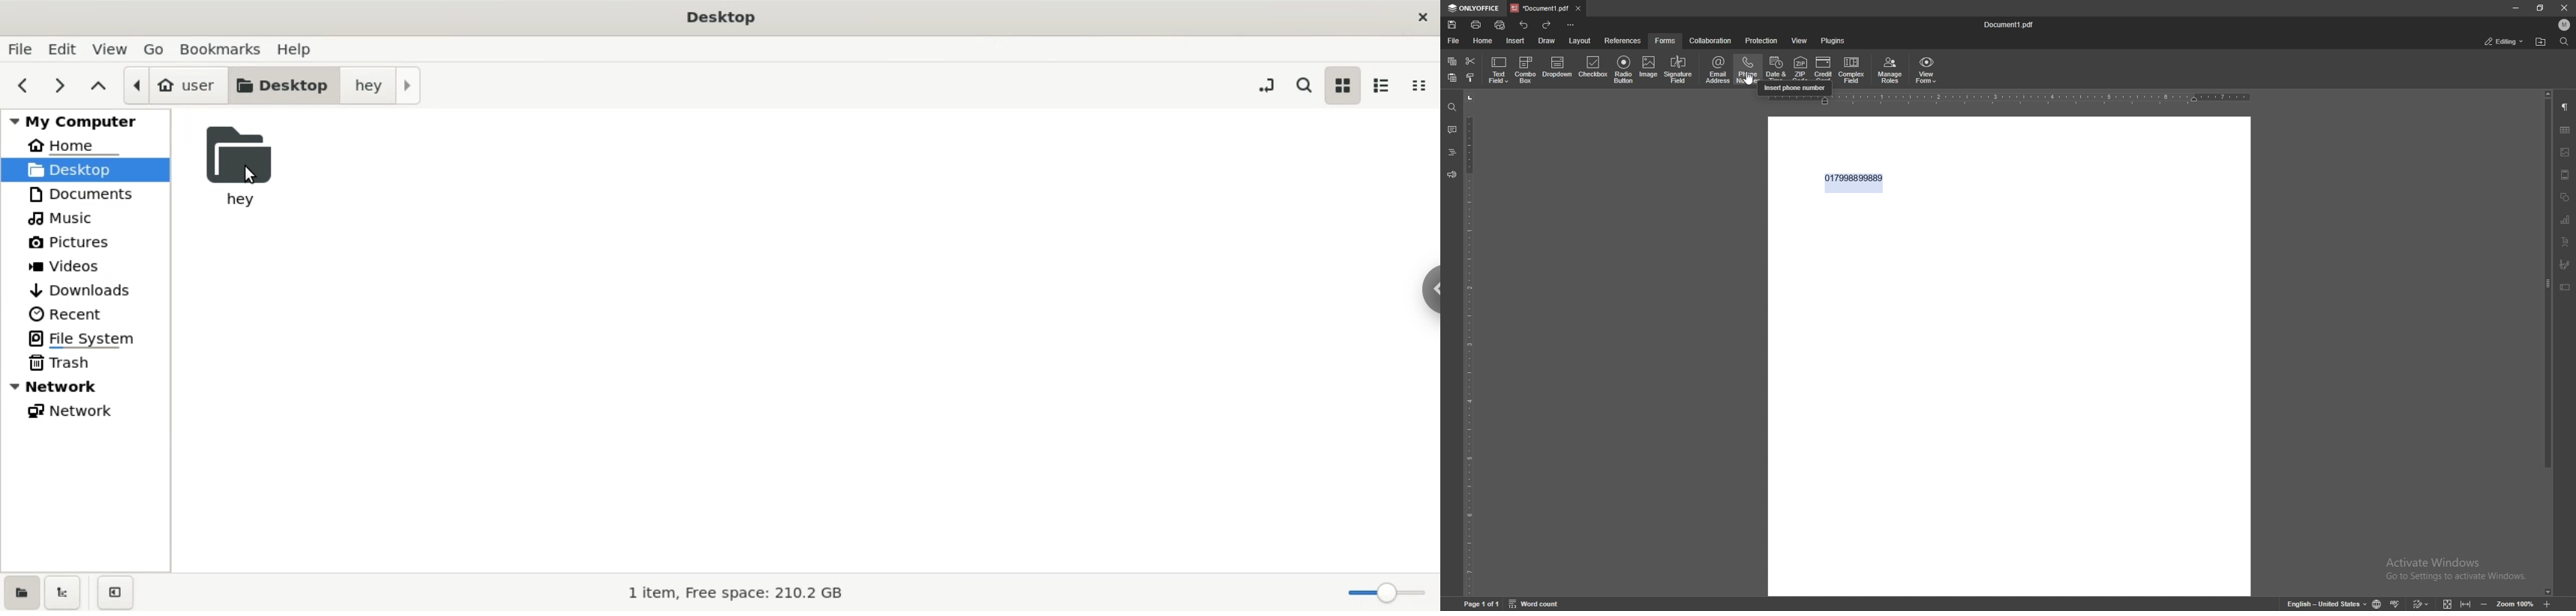 This screenshot has height=616, width=2576. I want to click on user, so click(170, 84).